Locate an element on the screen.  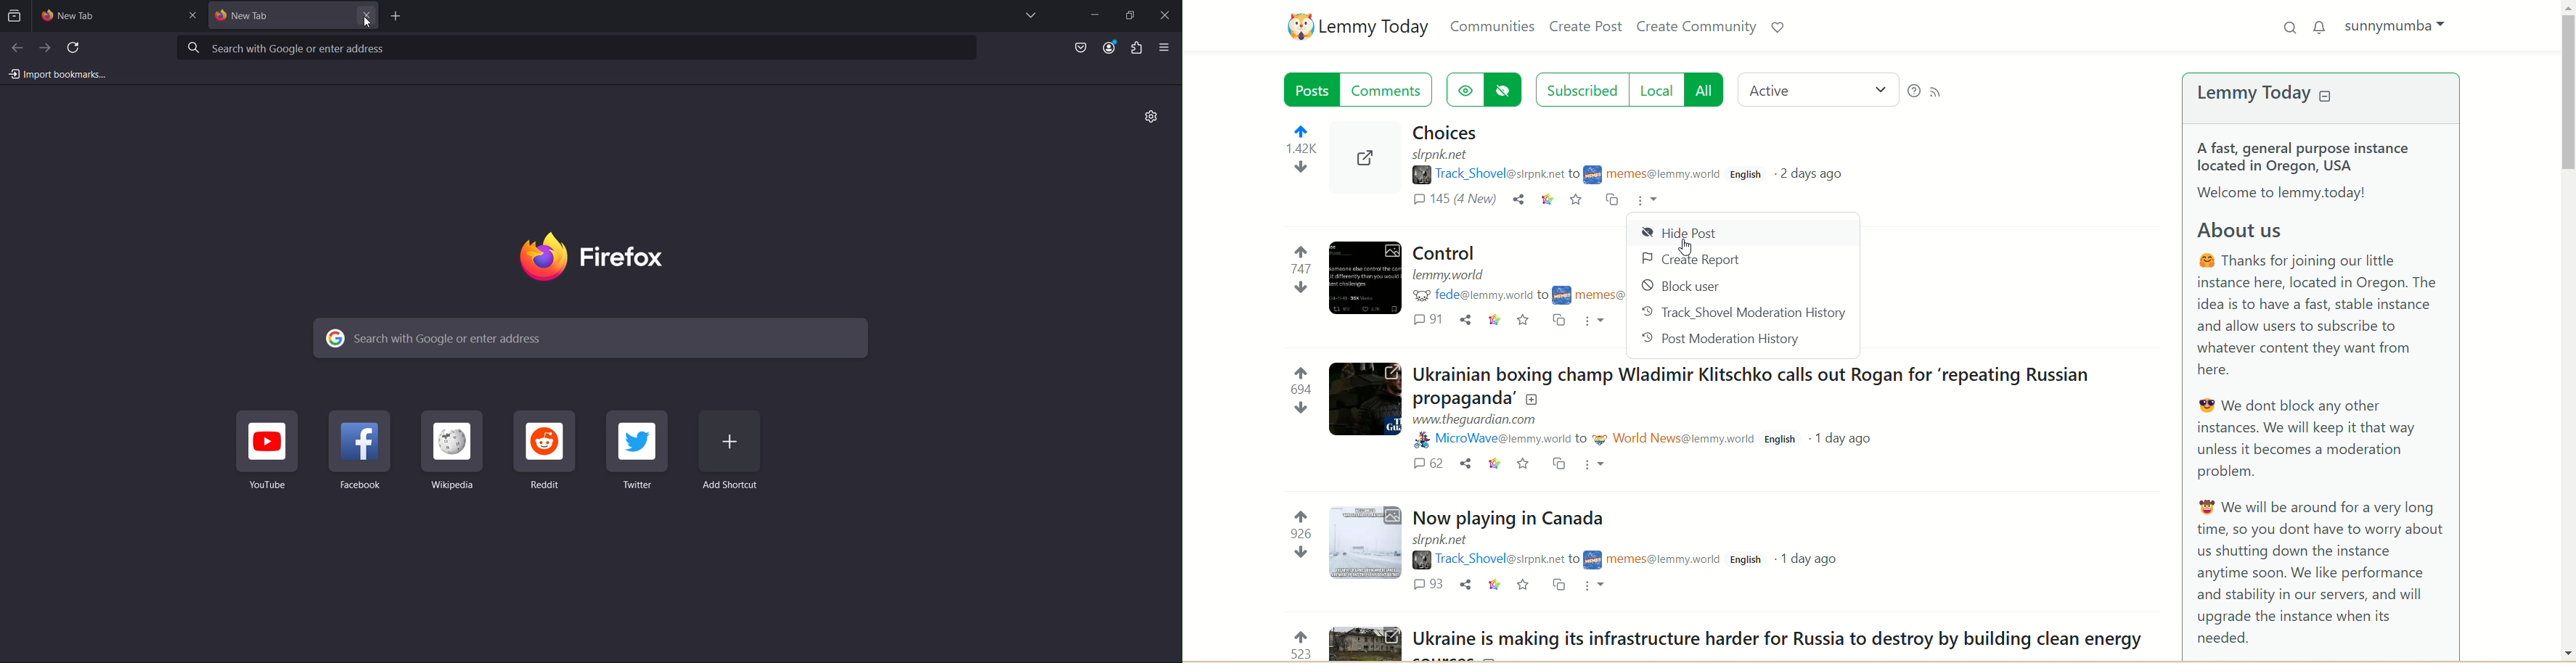
community is located at coordinates (1654, 176).